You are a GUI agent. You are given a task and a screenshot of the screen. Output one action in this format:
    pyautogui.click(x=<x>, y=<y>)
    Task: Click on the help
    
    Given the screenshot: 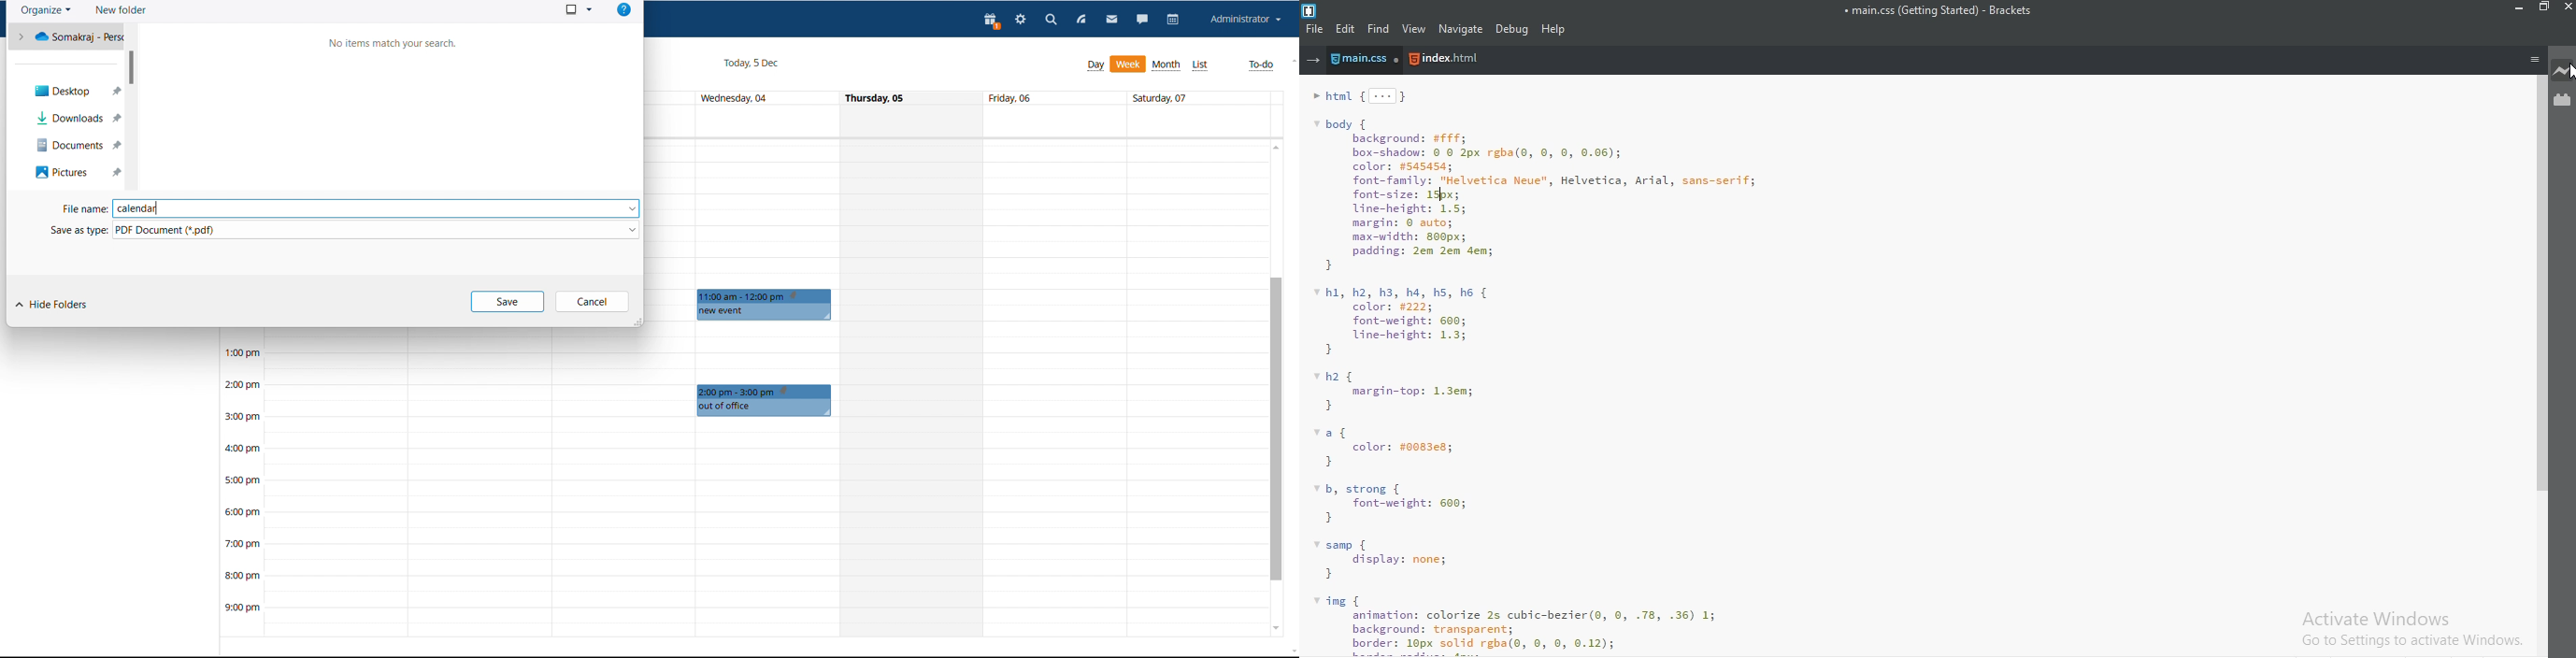 What is the action you would take?
    pyautogui.click(x=1555, y=29)
    